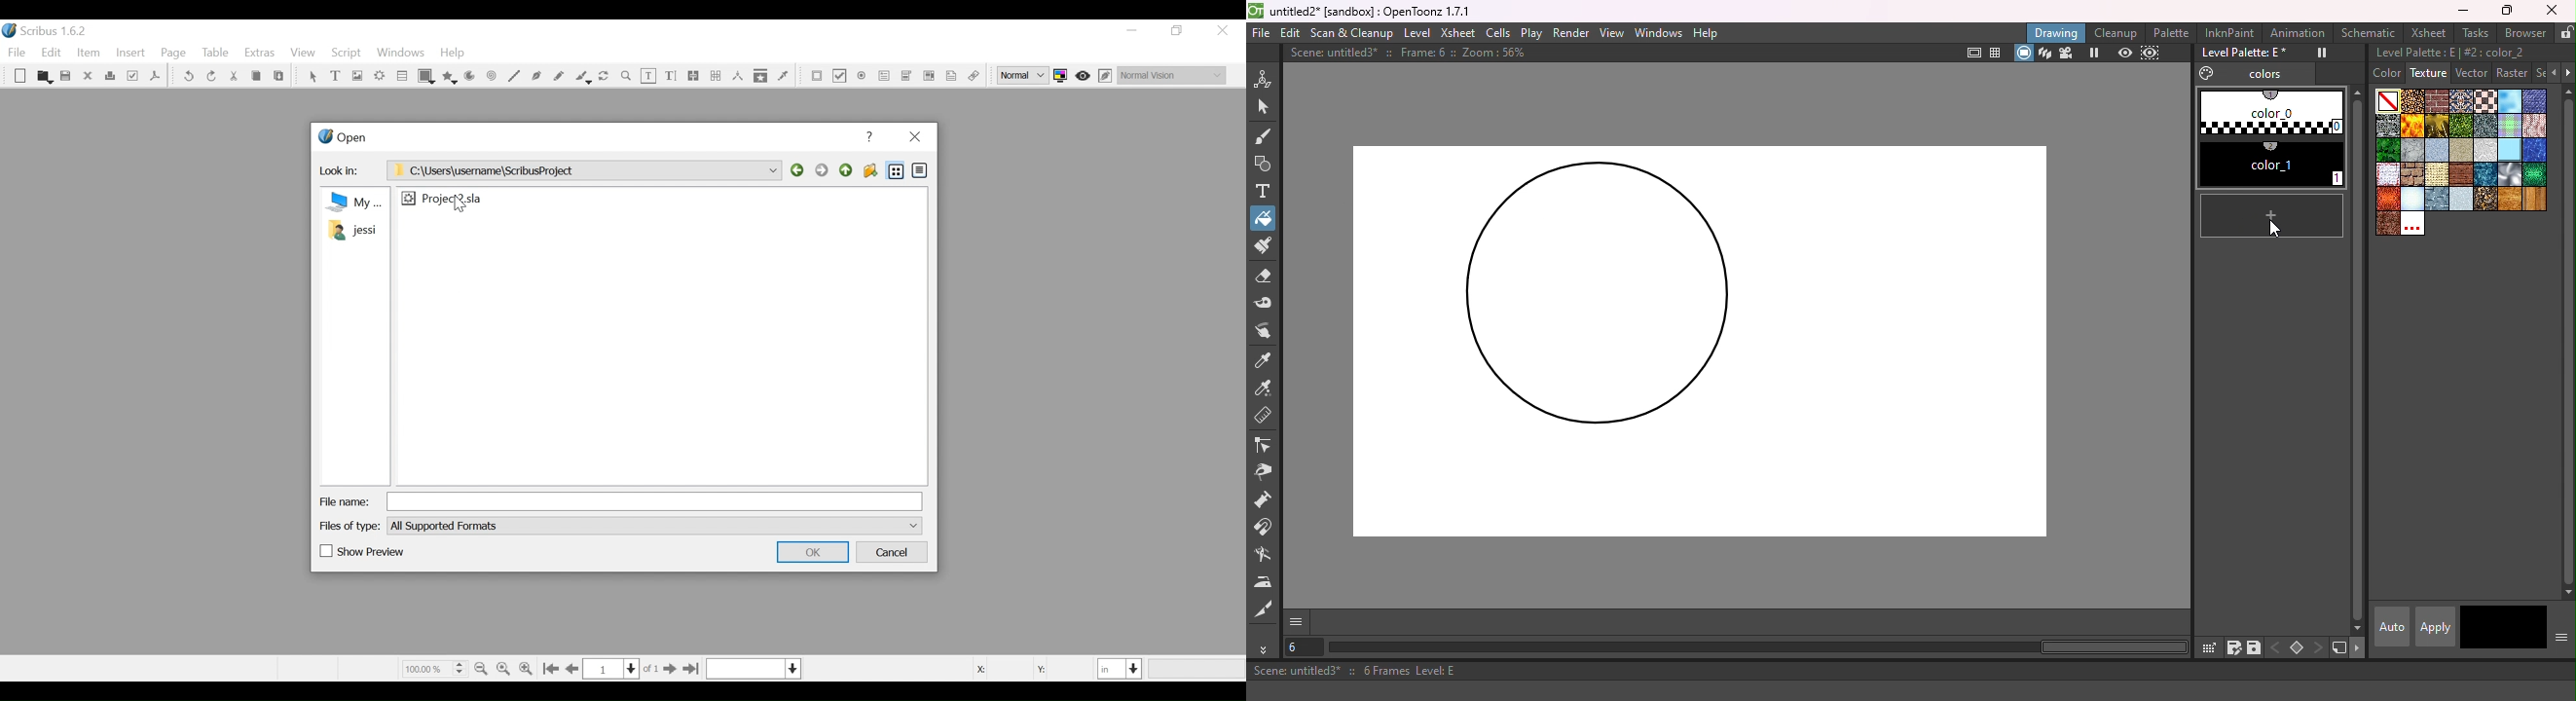  I want to click on Files of Type, so click(351, 525).